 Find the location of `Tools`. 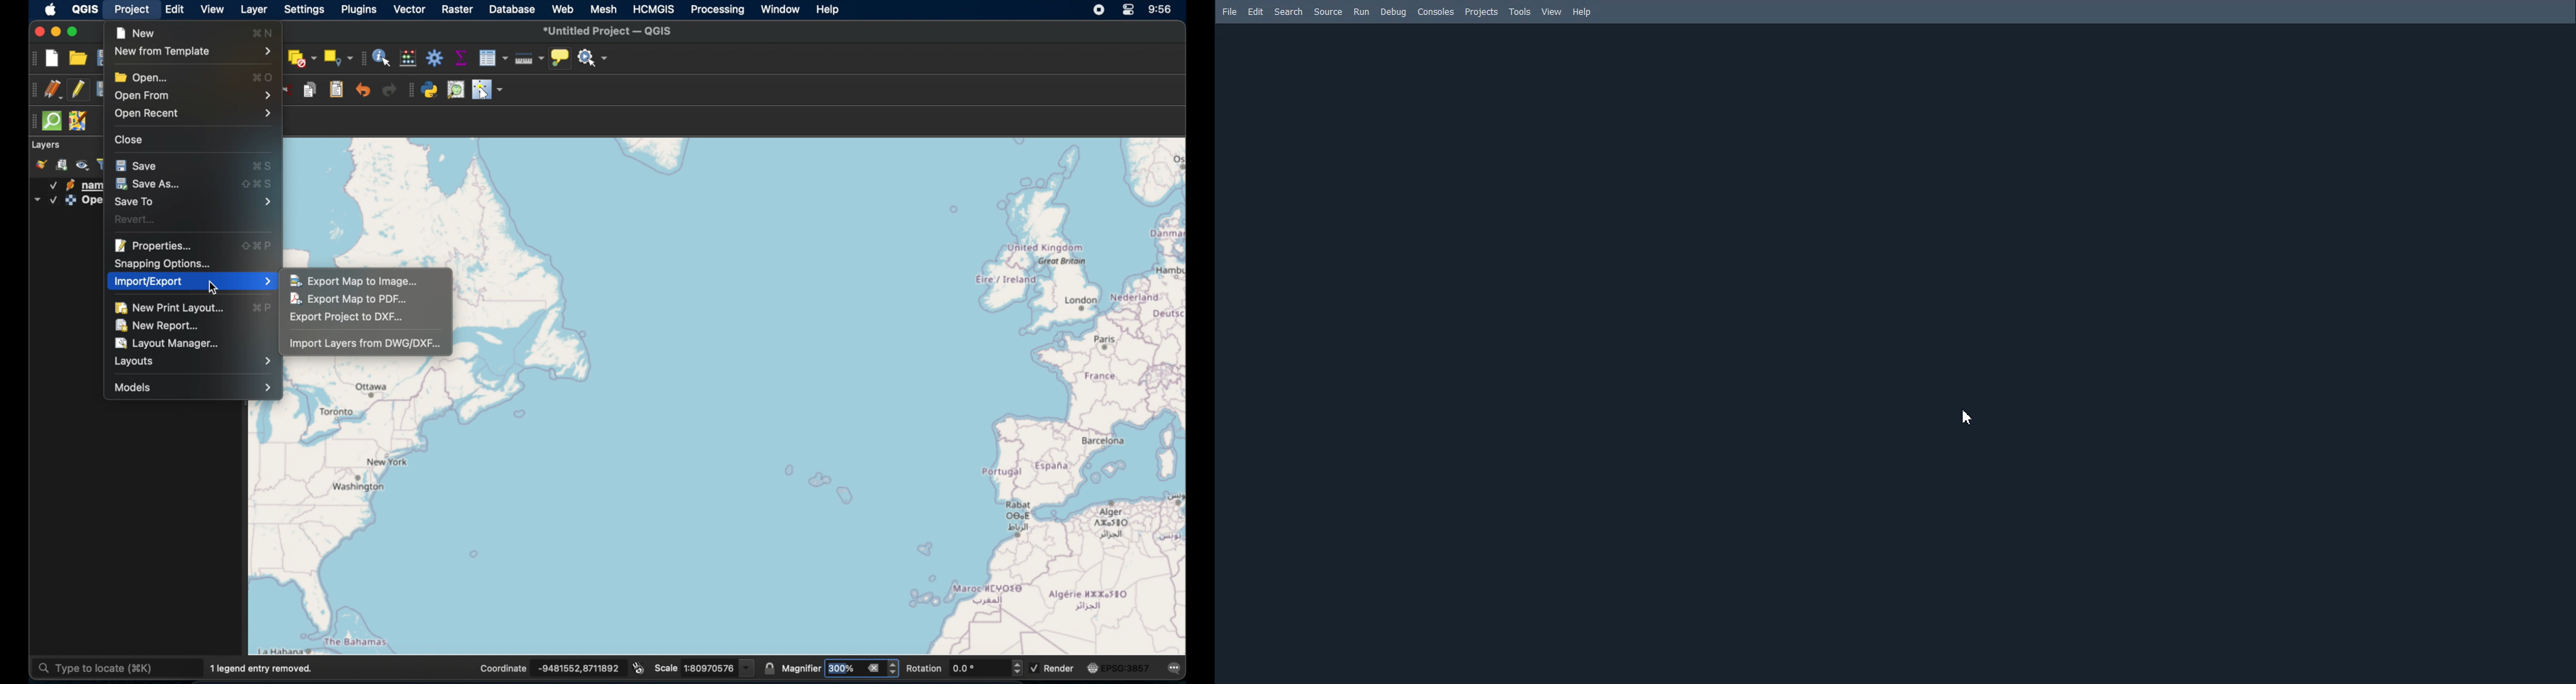

Tools is located at coordinates (1521, 11).